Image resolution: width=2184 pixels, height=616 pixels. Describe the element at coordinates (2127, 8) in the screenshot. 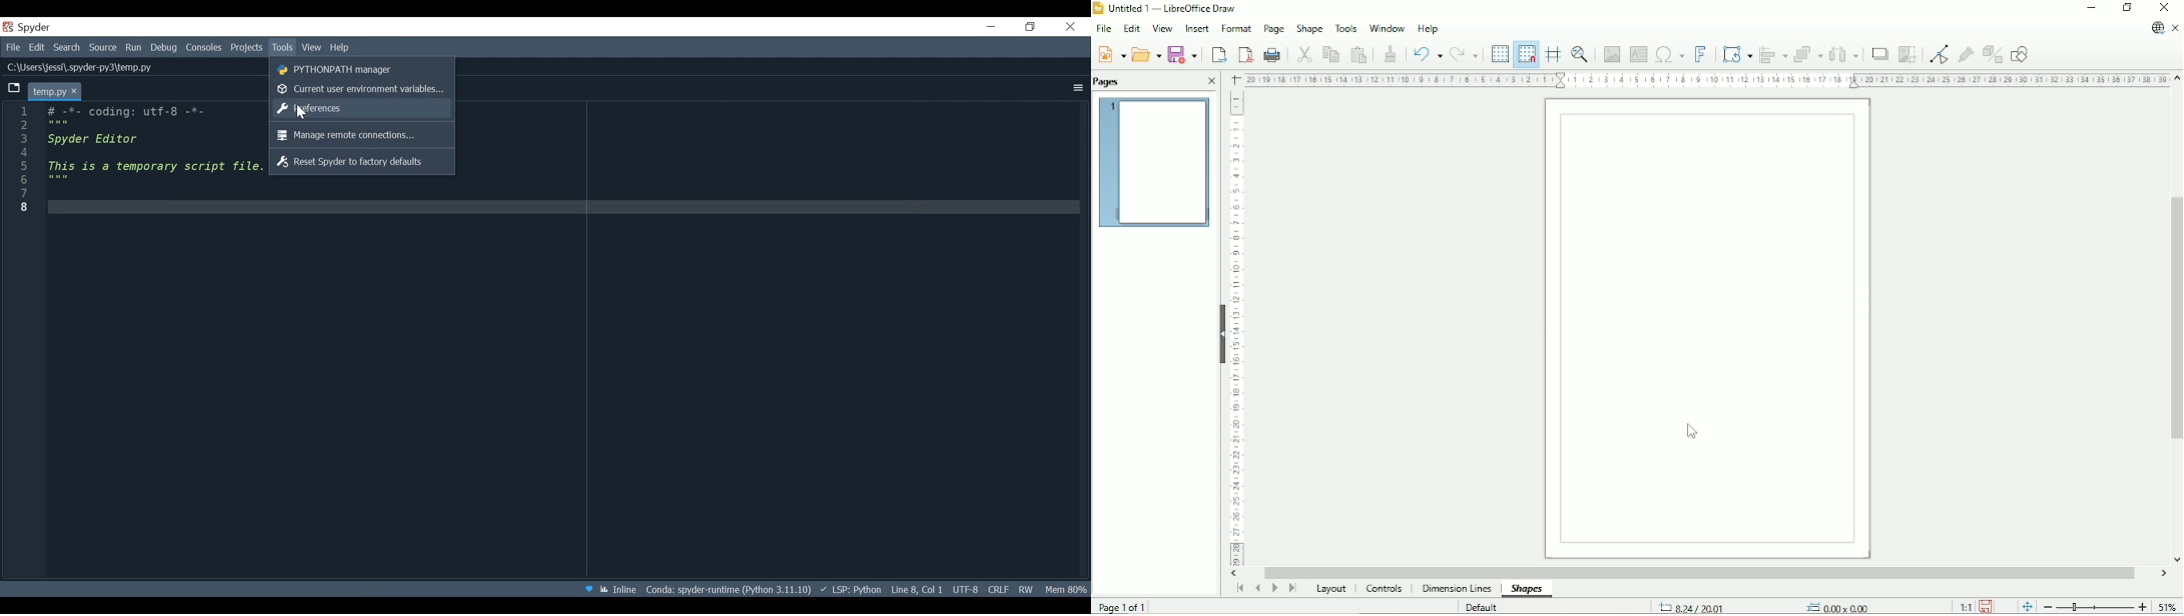

I see `Restore down` at that location.